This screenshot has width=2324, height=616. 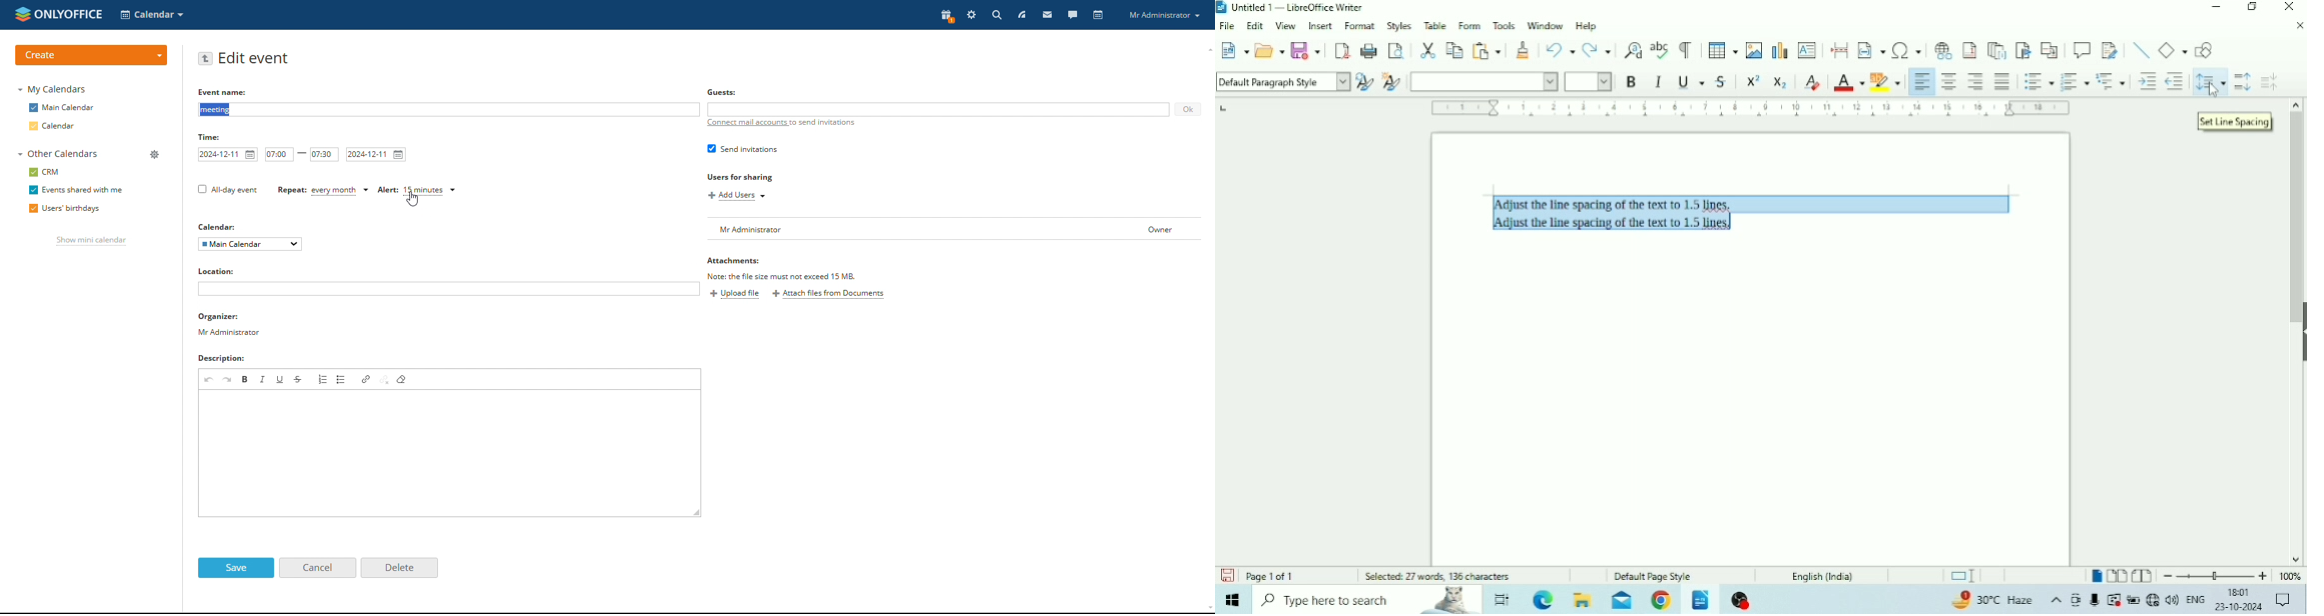 I want to click on Cursor, so click(x=2214, y=90).